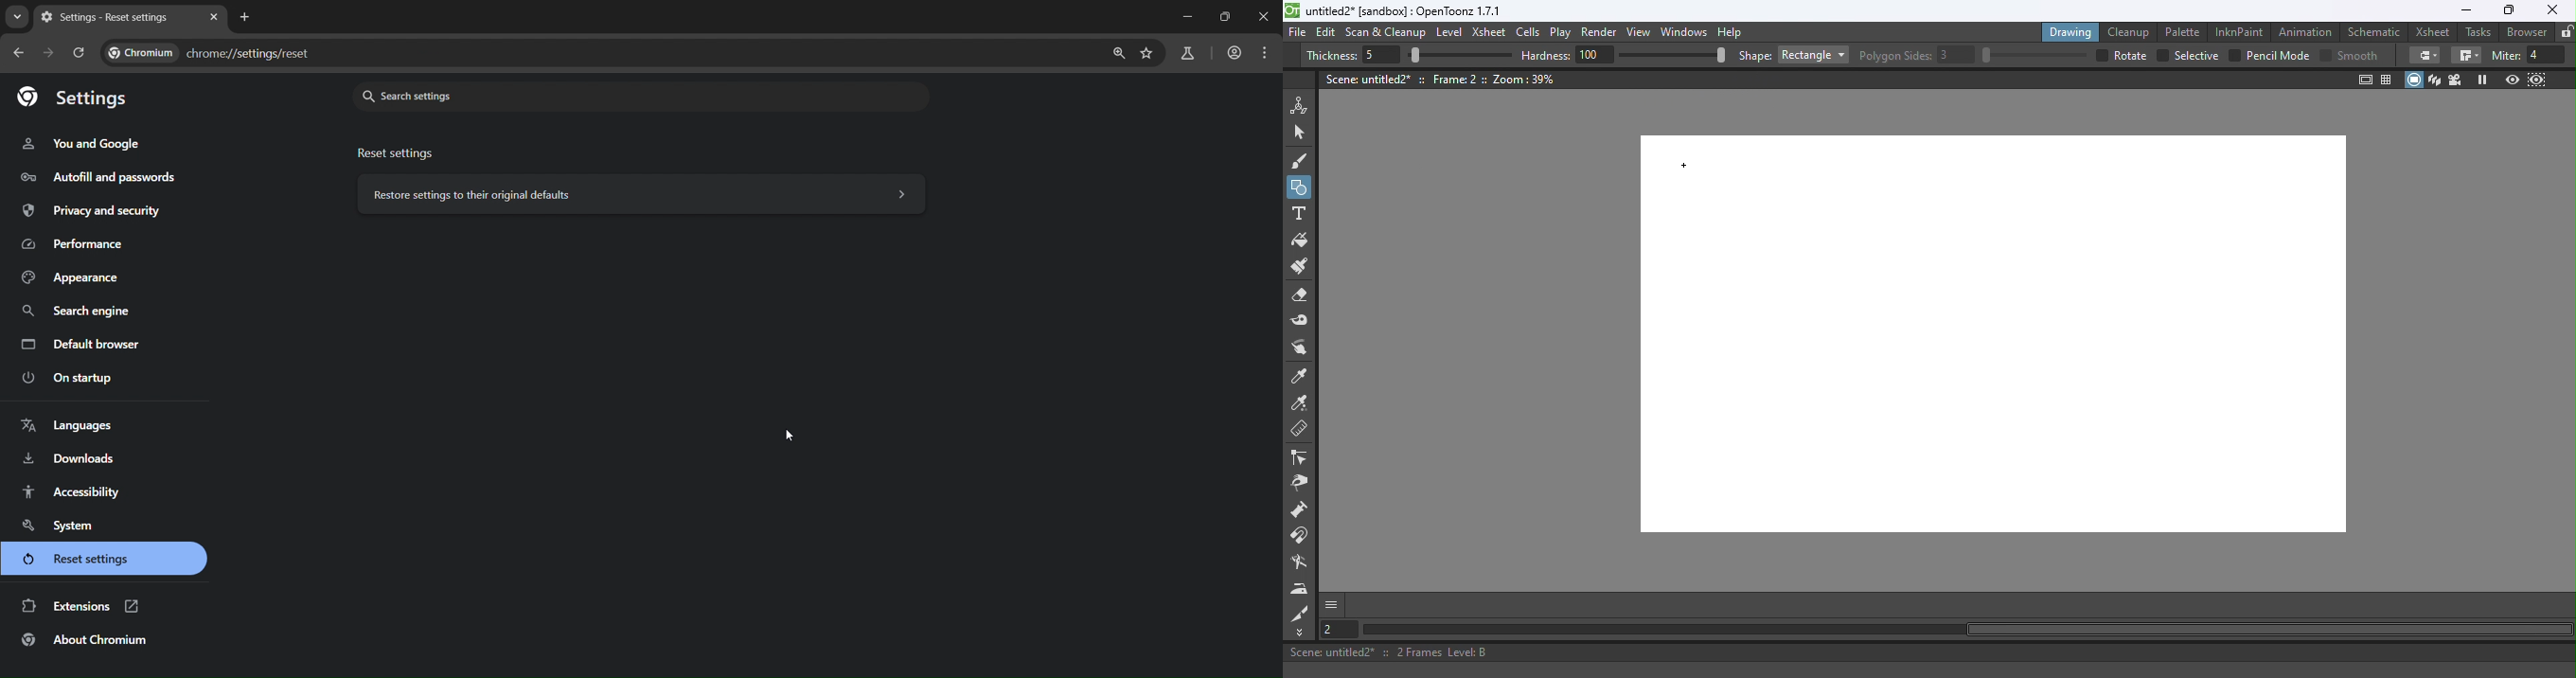 This screenshot has width=2576, height=700. I want to click on bookmark page, so click(1148, 55).